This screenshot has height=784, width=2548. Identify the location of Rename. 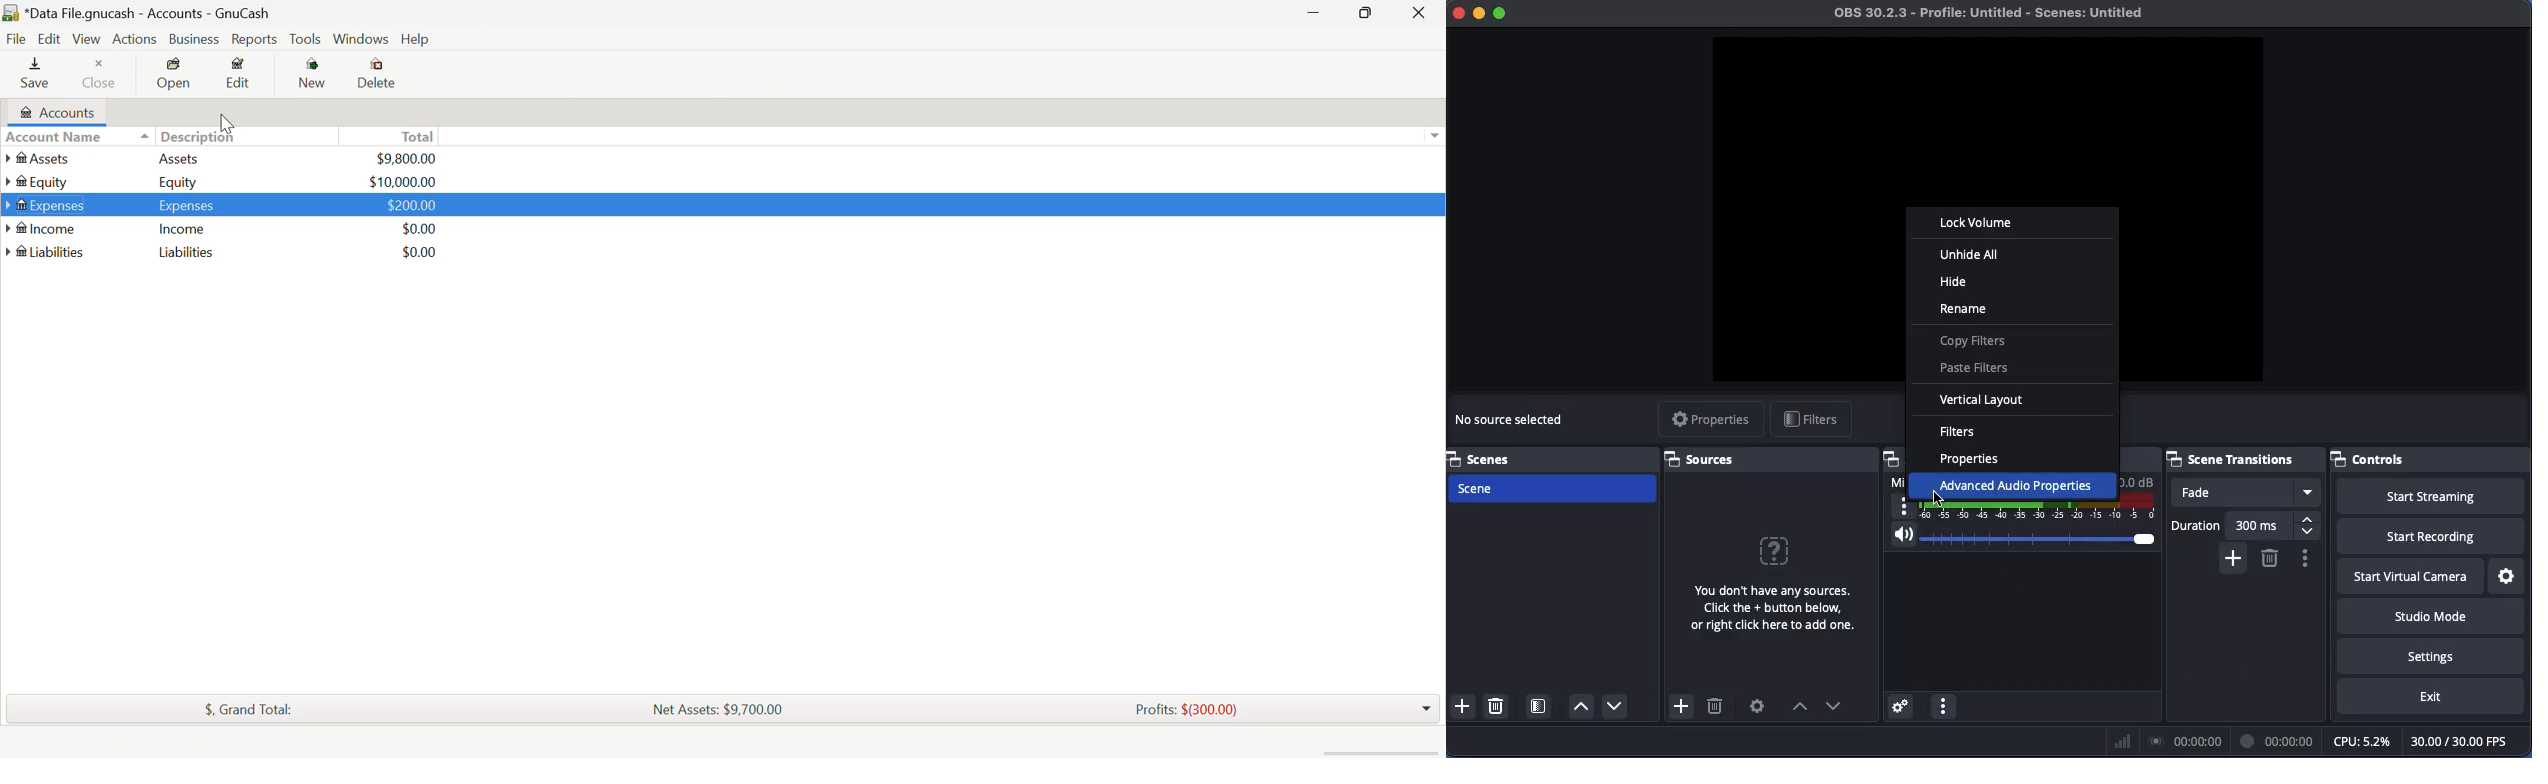
(1963, 310).